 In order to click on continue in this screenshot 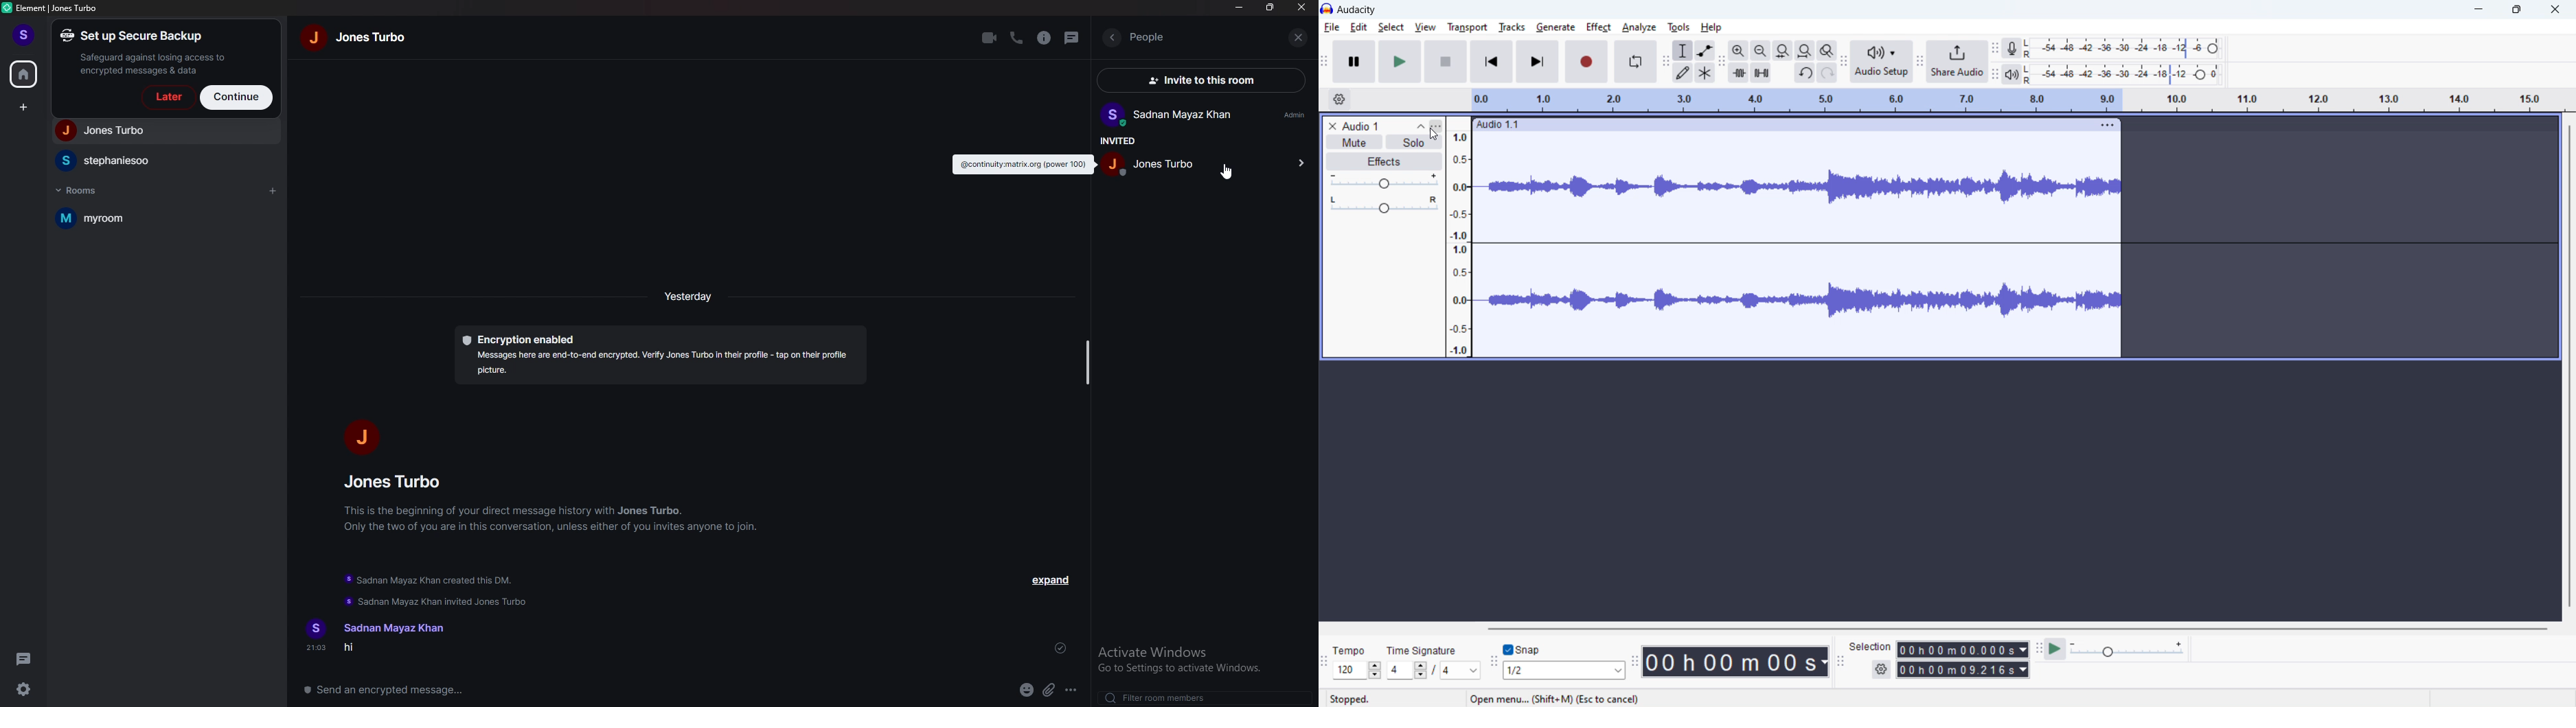, I will do `click(237, 97)`.